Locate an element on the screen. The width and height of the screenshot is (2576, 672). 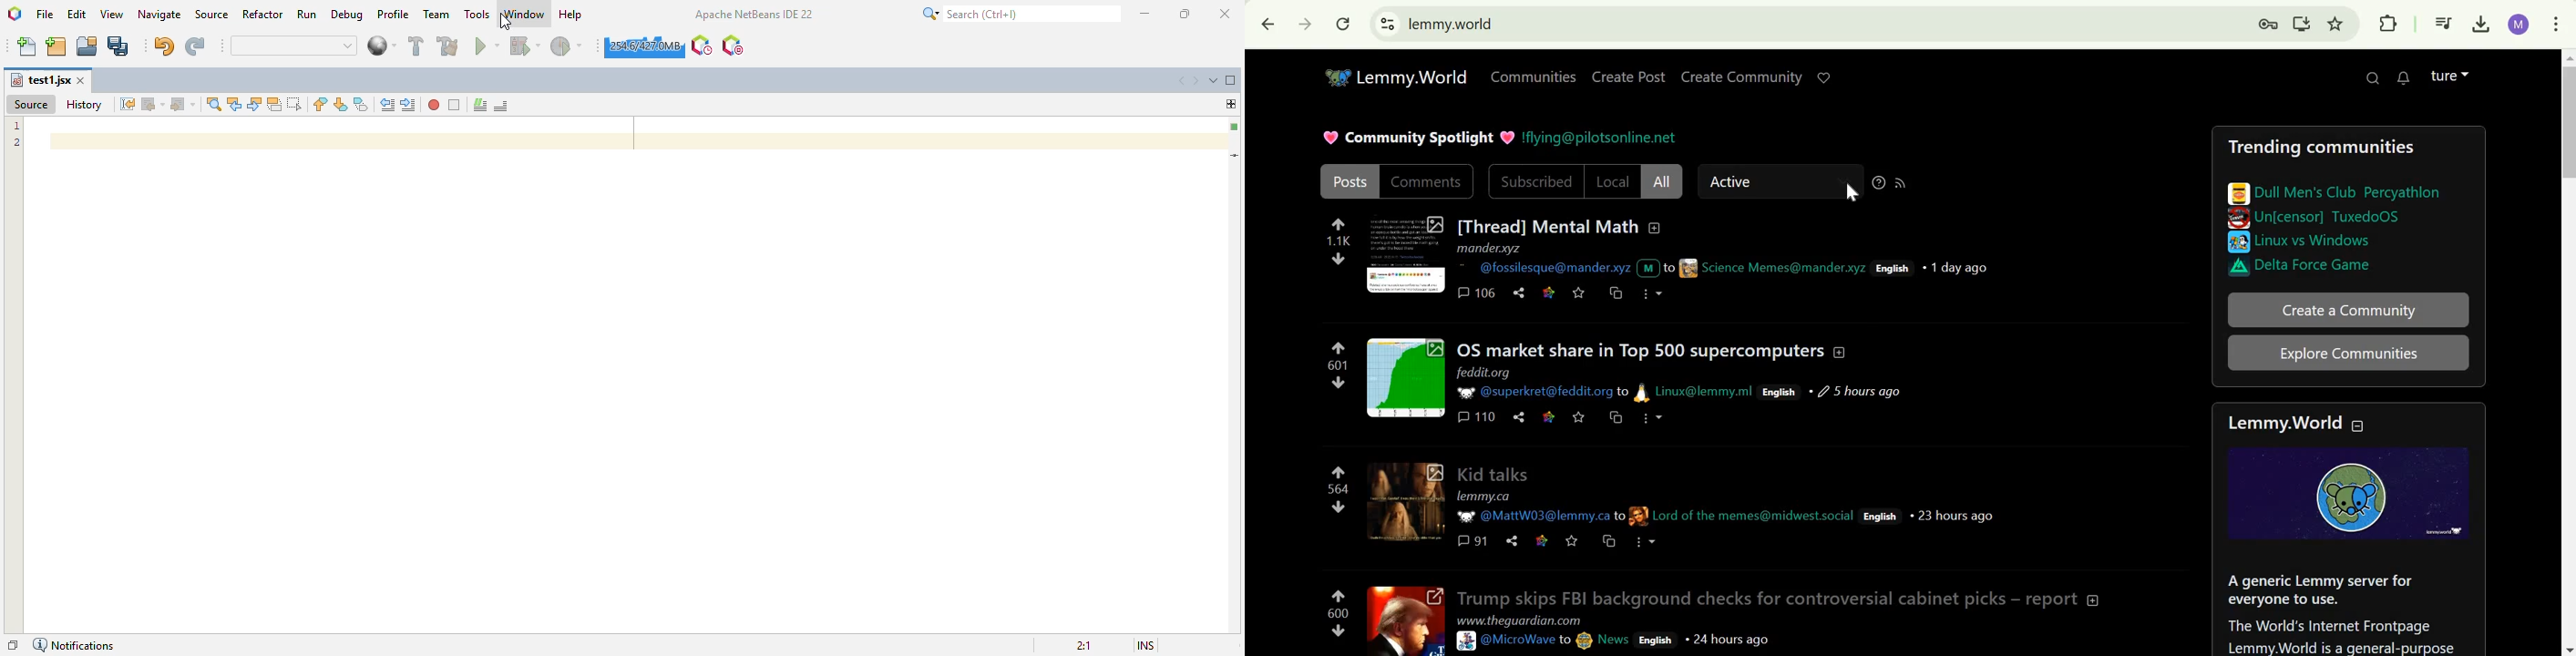
Explore communities is located at coordinates (2352, 353).